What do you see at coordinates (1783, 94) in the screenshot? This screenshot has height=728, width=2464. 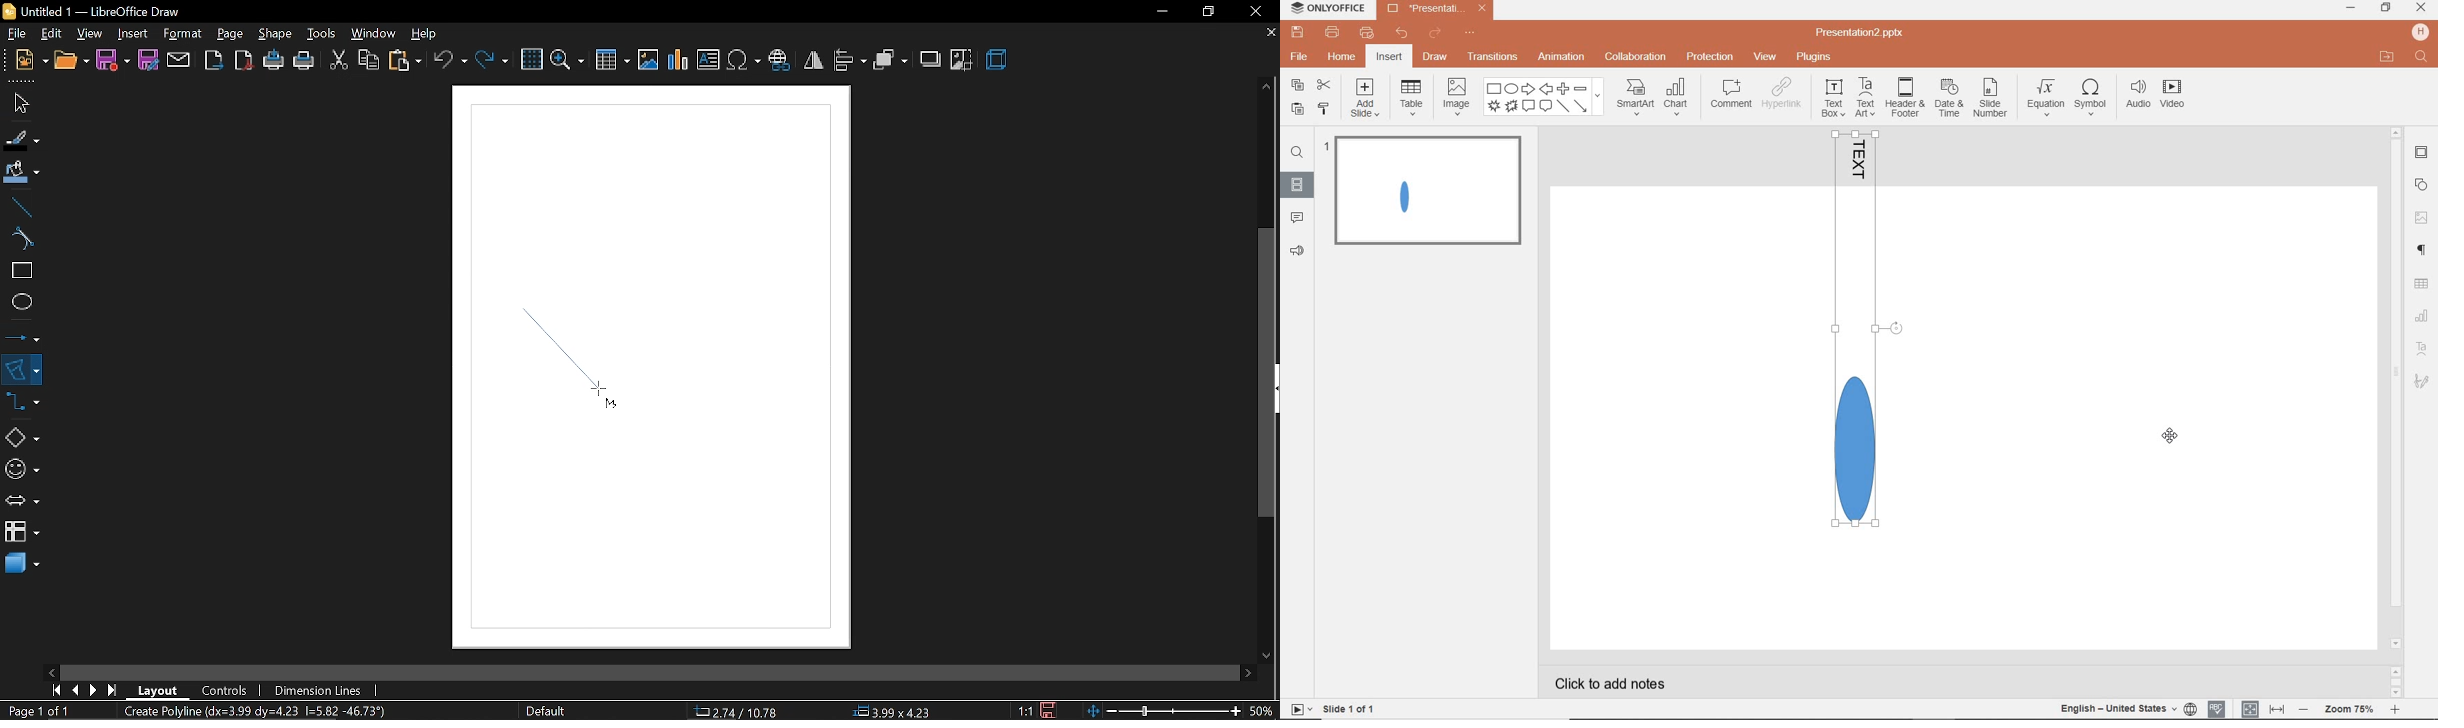 I see `hyperlink` at bounding box center [1783, 94].